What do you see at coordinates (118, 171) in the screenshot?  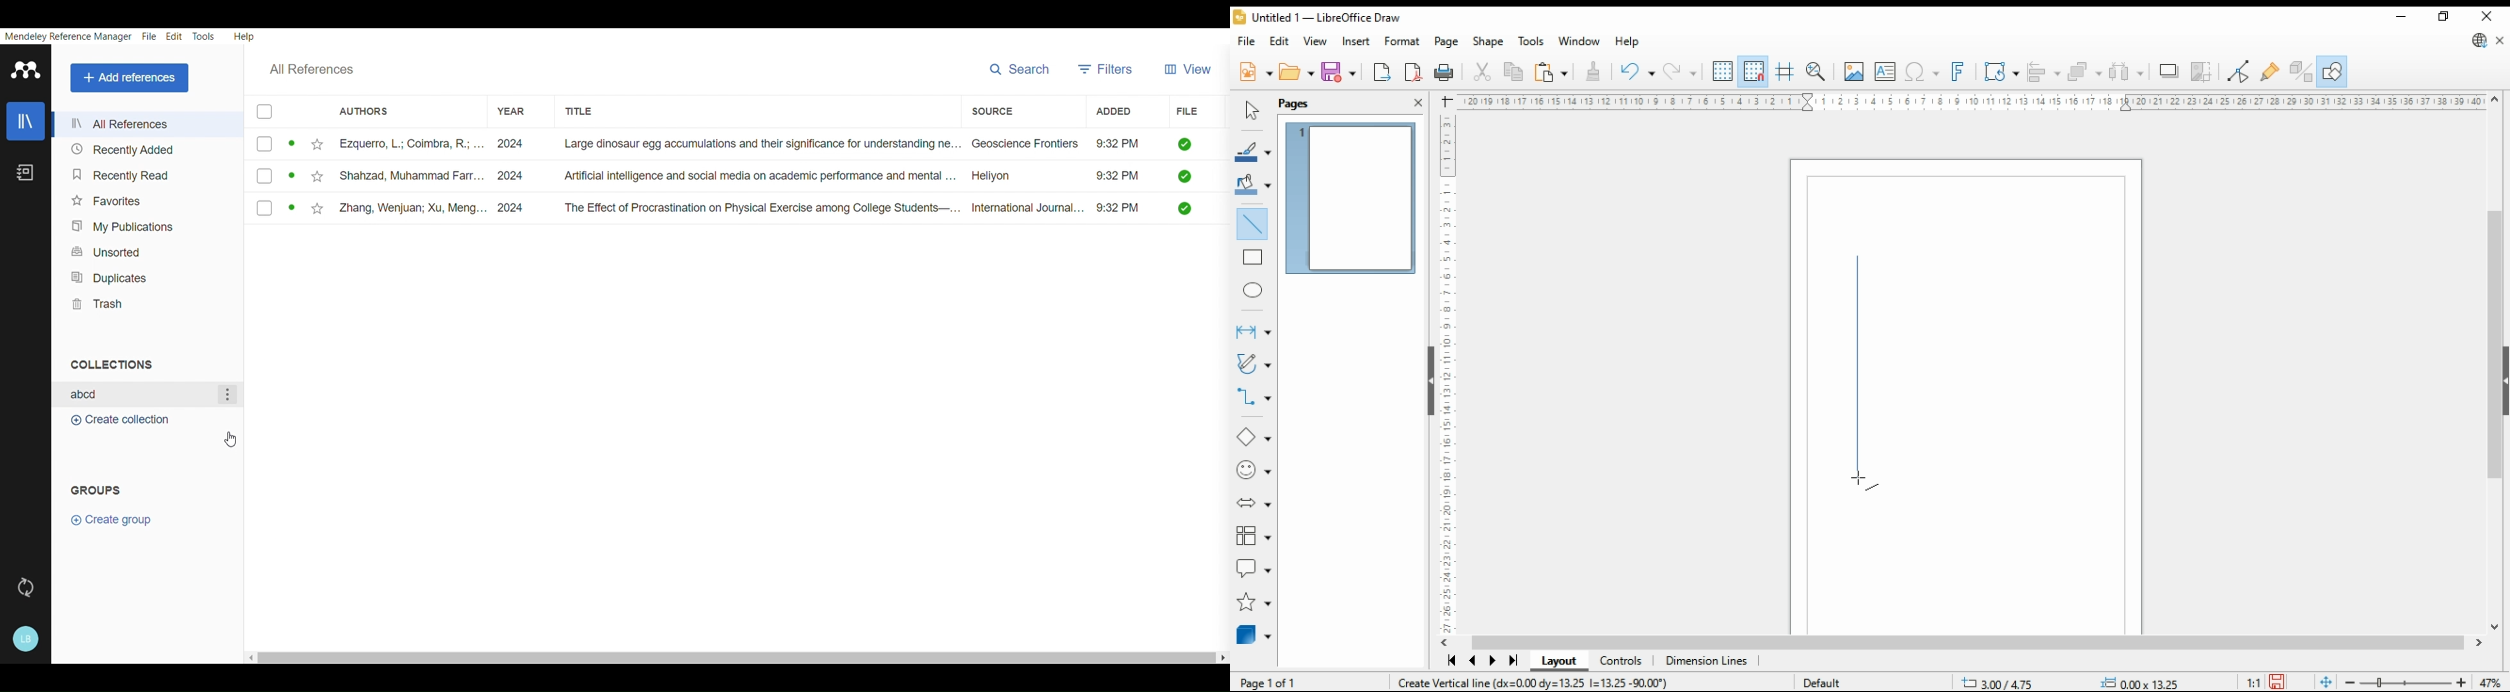 I see `Recently Read` at bounding box center [118, 171].